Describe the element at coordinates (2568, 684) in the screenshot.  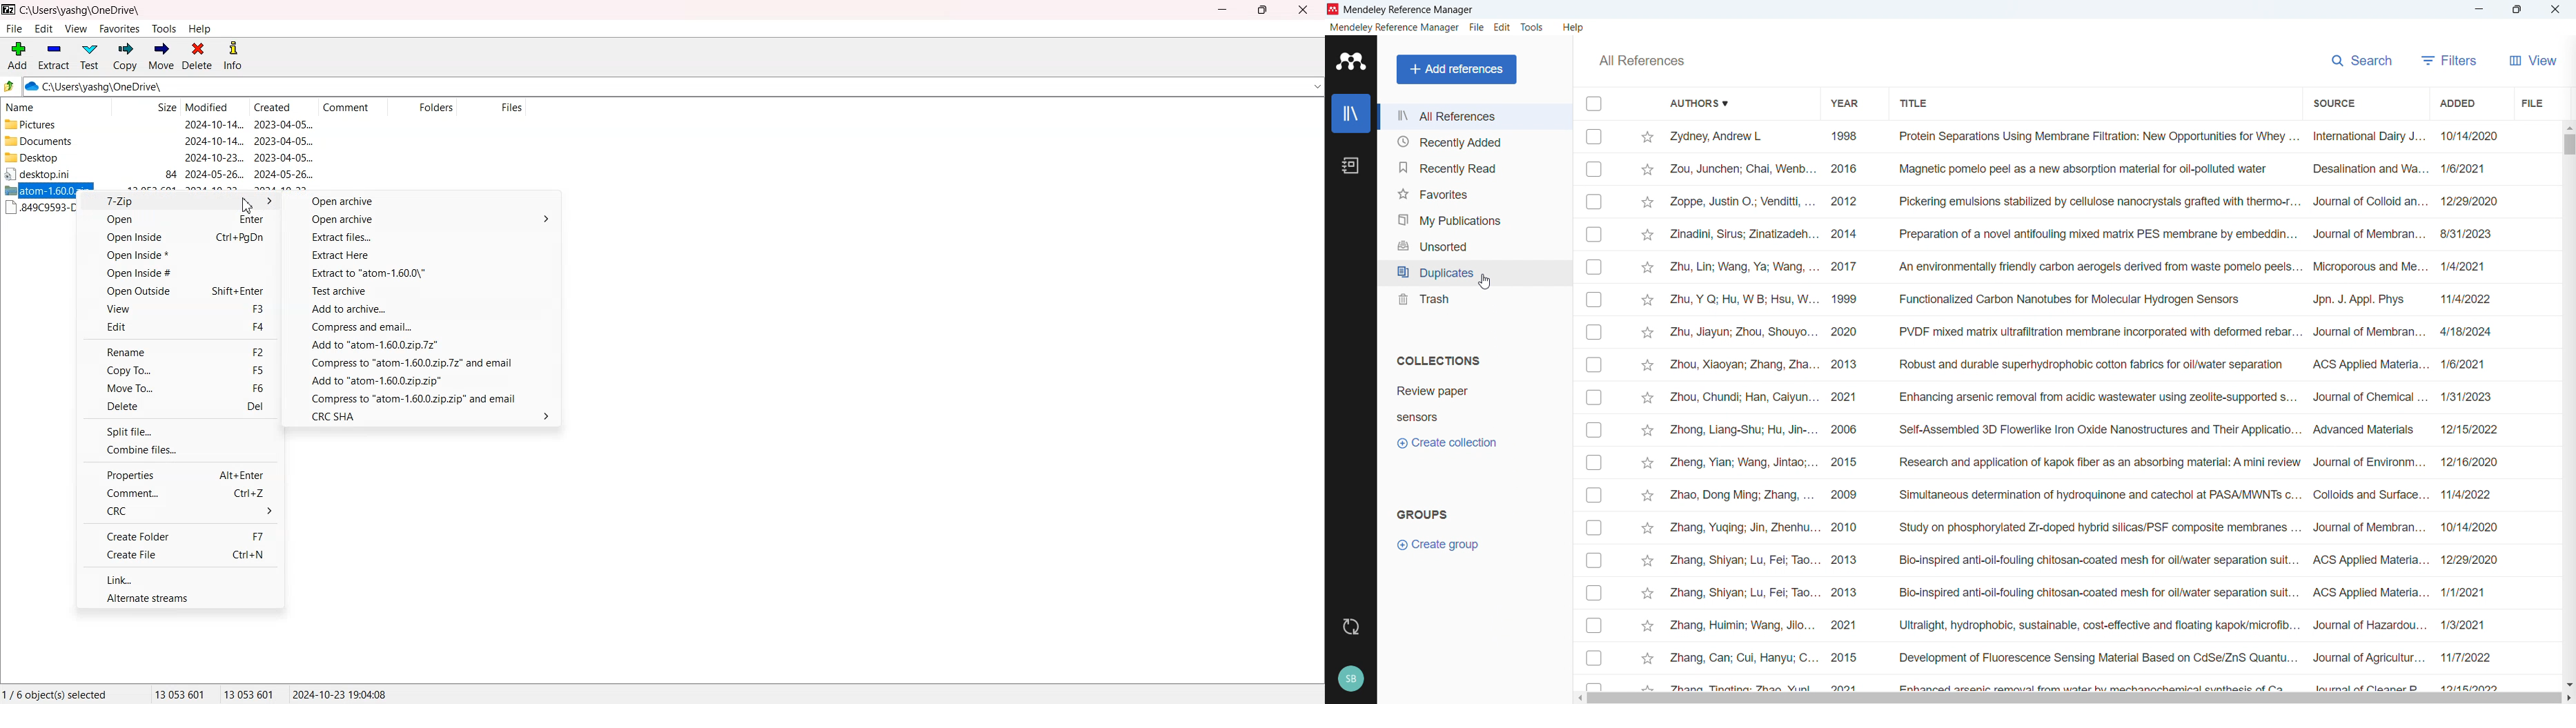
I see `Scroll down ` at that location.